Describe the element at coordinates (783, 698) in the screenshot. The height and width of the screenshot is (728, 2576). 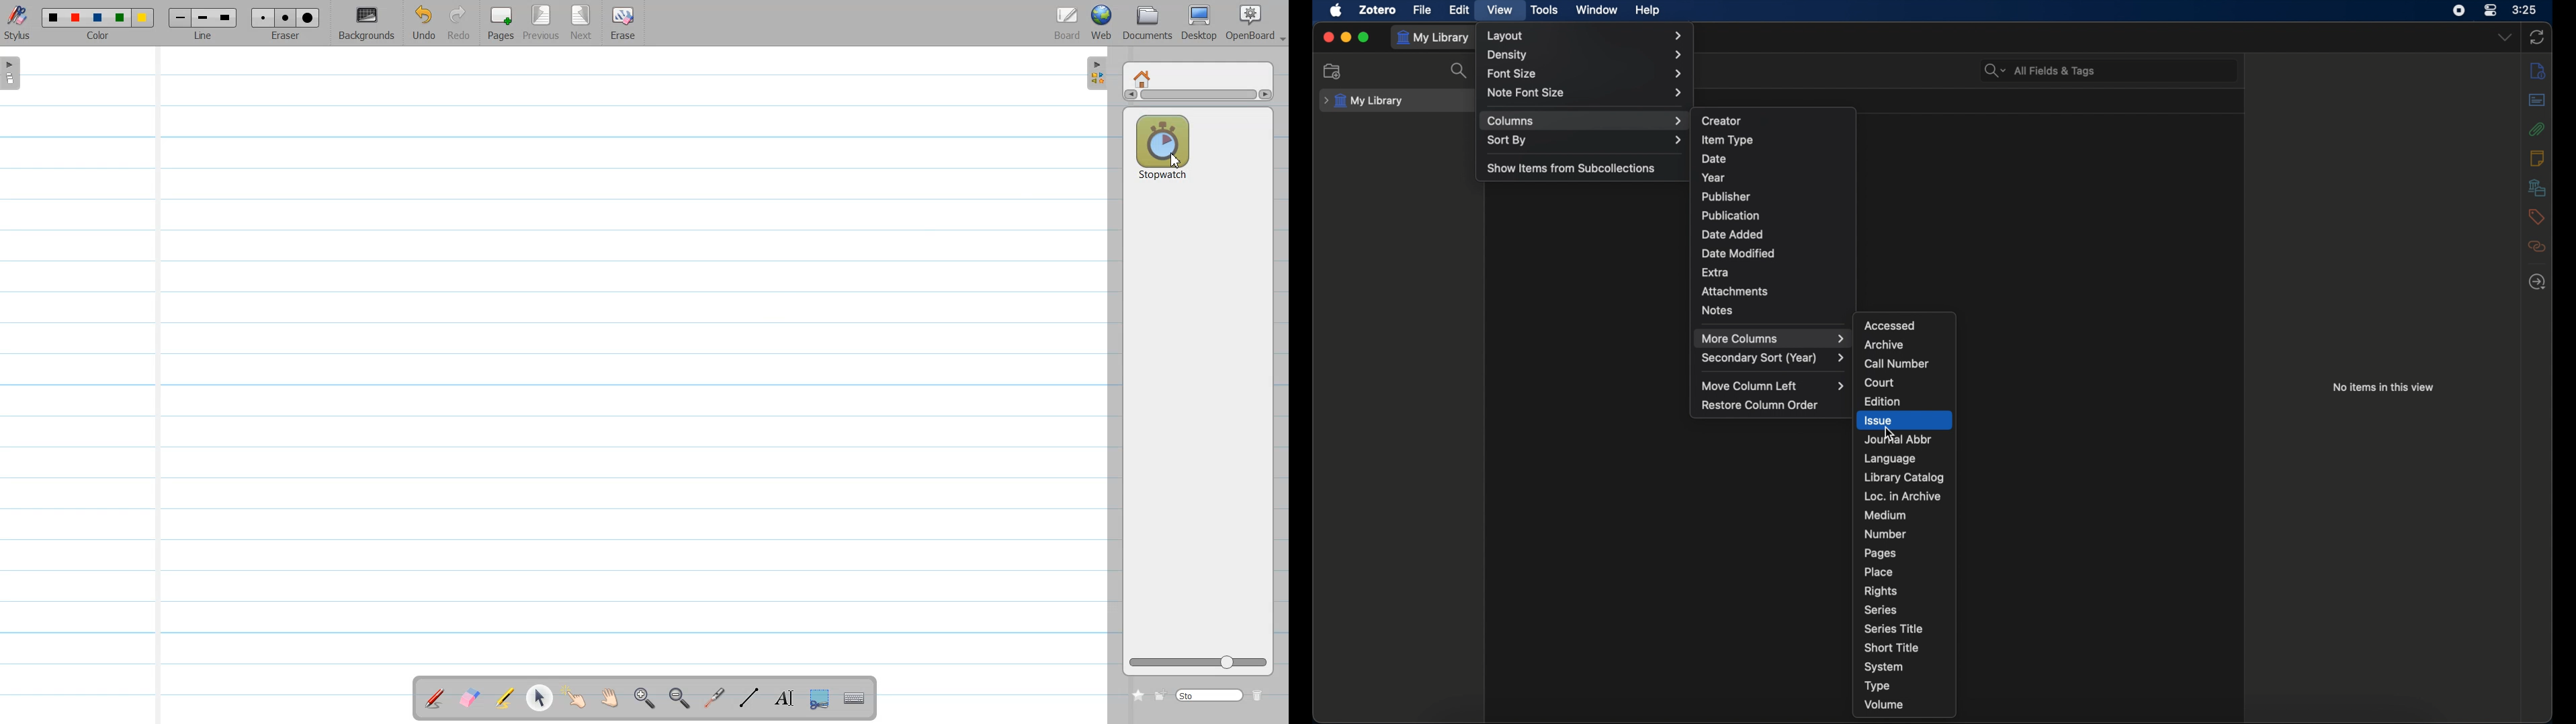
I see `Write Text` at that location.